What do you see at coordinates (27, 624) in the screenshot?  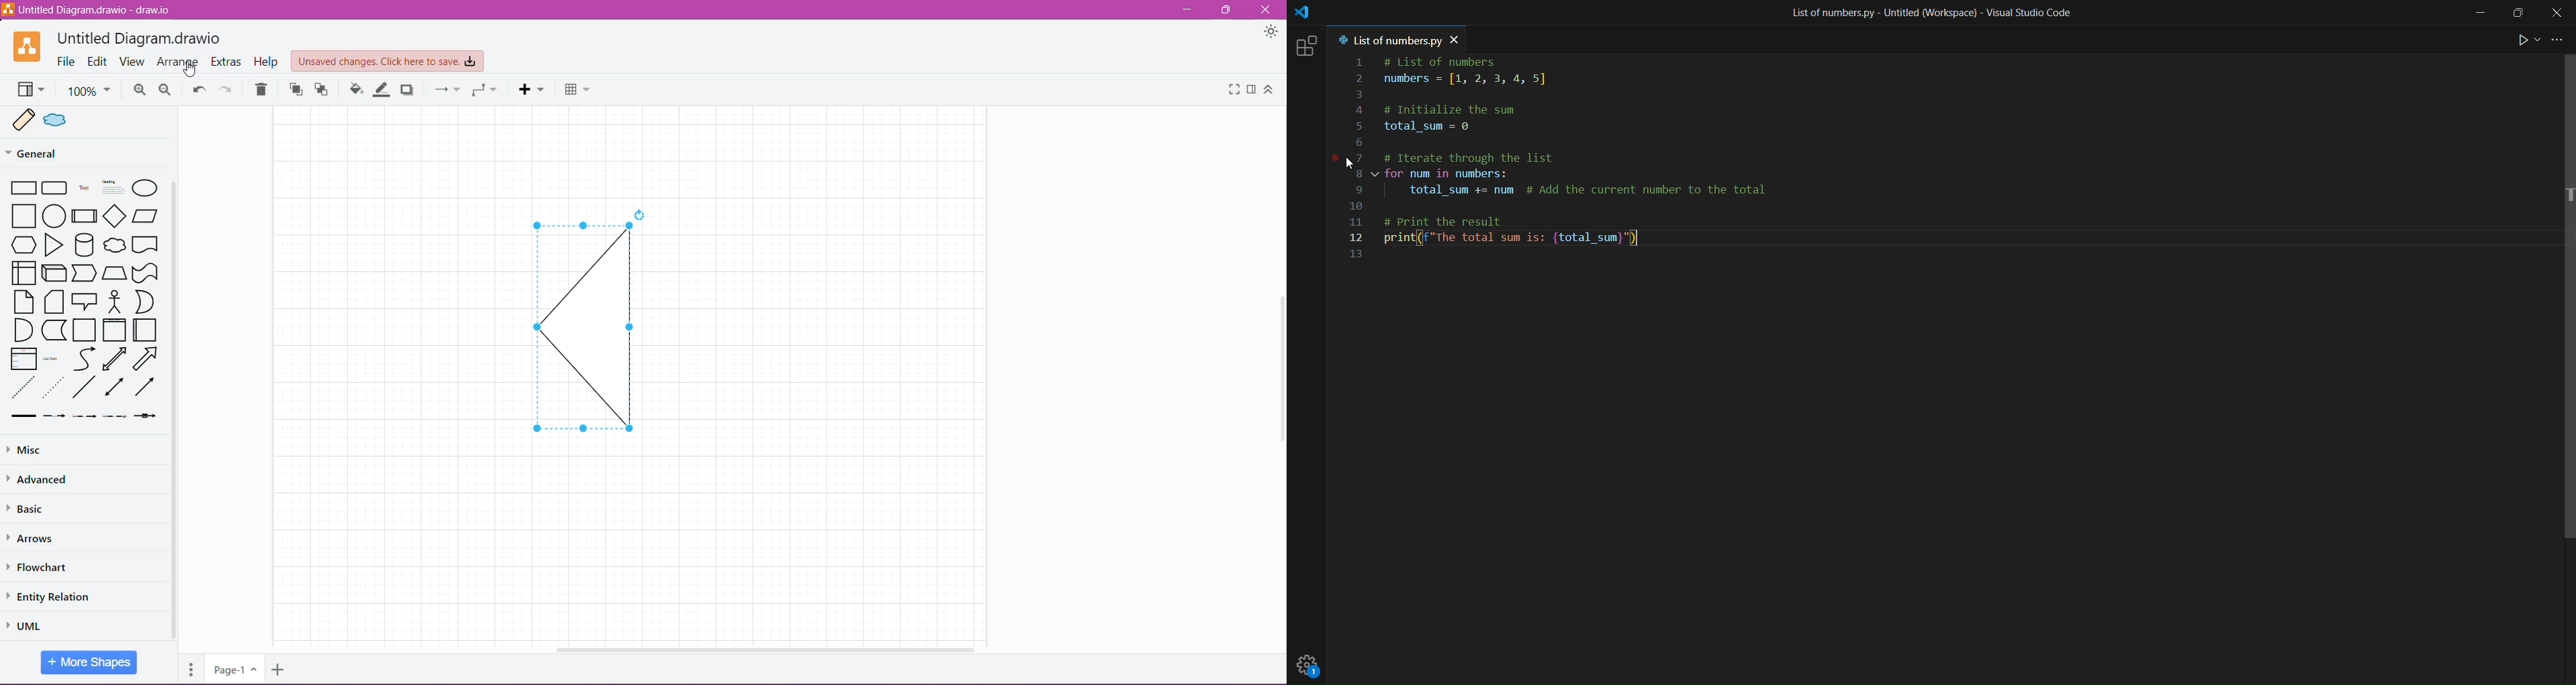 I see `UML` at bounding box center [27, 624].